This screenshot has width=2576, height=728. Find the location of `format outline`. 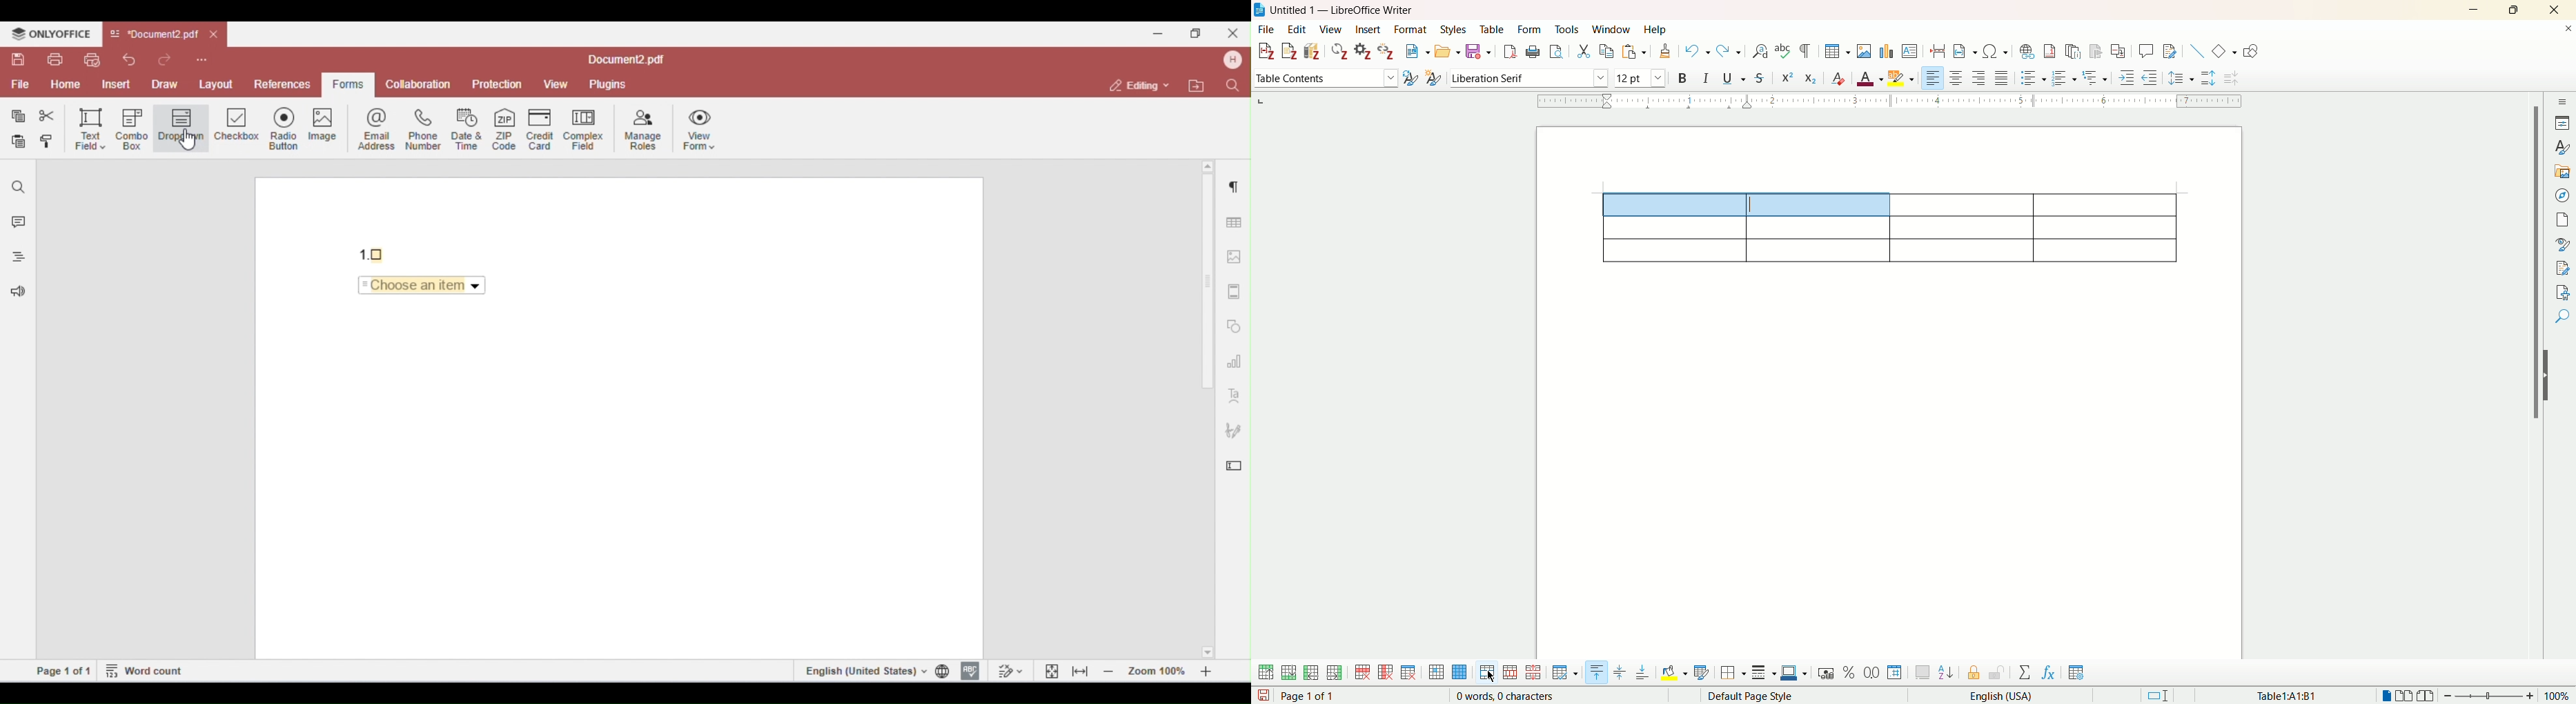

format outline is located at coordinates (2096, 78).